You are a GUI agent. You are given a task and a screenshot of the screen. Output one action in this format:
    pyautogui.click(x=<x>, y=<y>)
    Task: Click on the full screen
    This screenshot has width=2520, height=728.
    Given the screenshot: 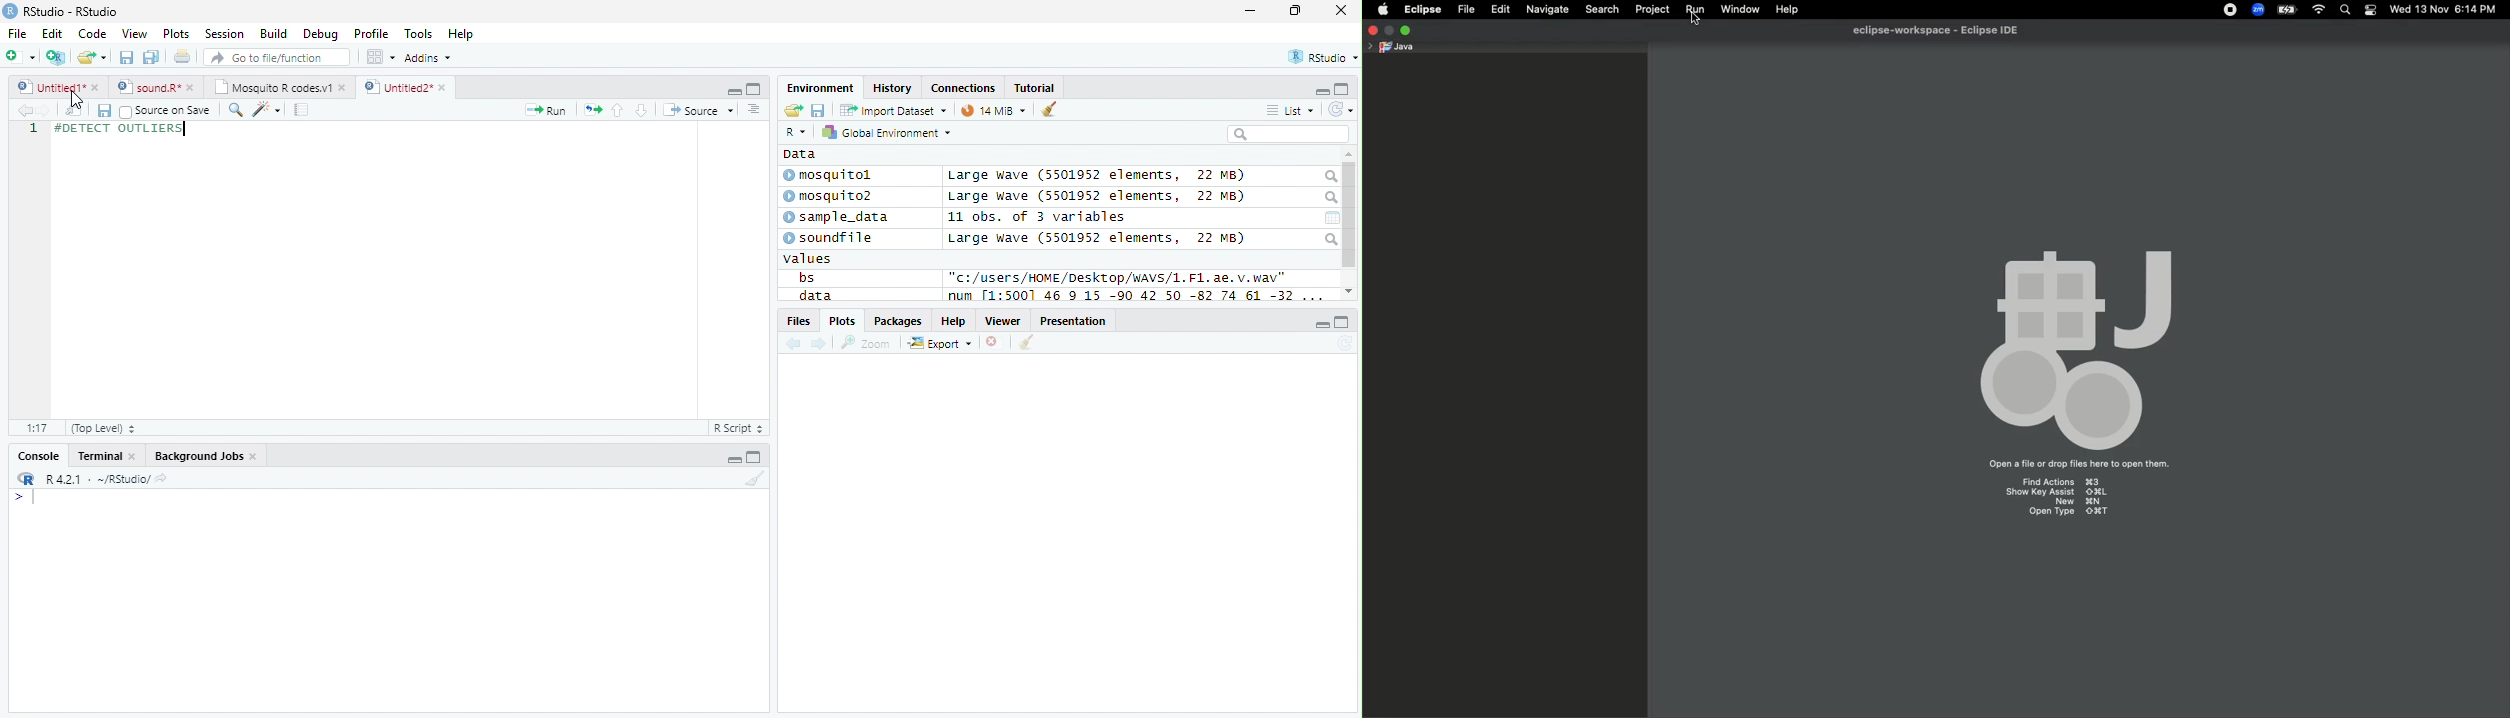 What is the action you would take?
    pyautogui.click(x=1343, y=322)
    